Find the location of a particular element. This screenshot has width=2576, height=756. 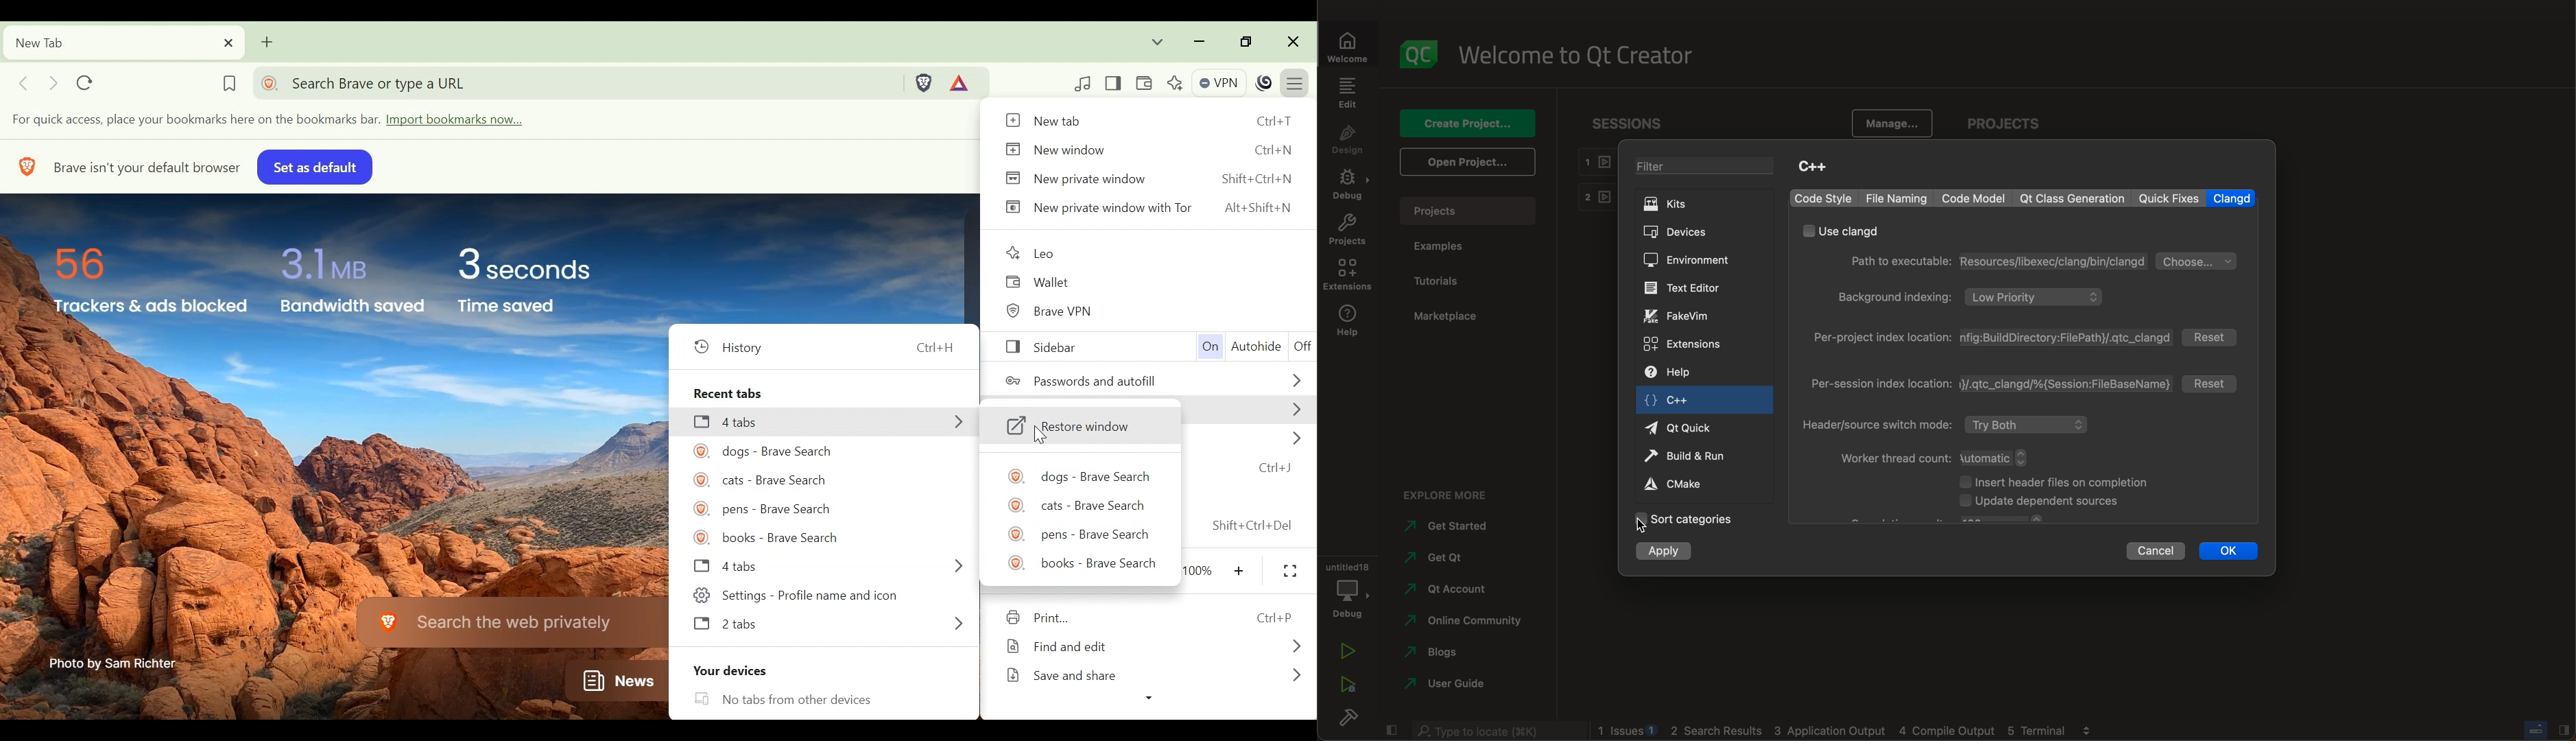

choose is located at coordinates (2197, 261).